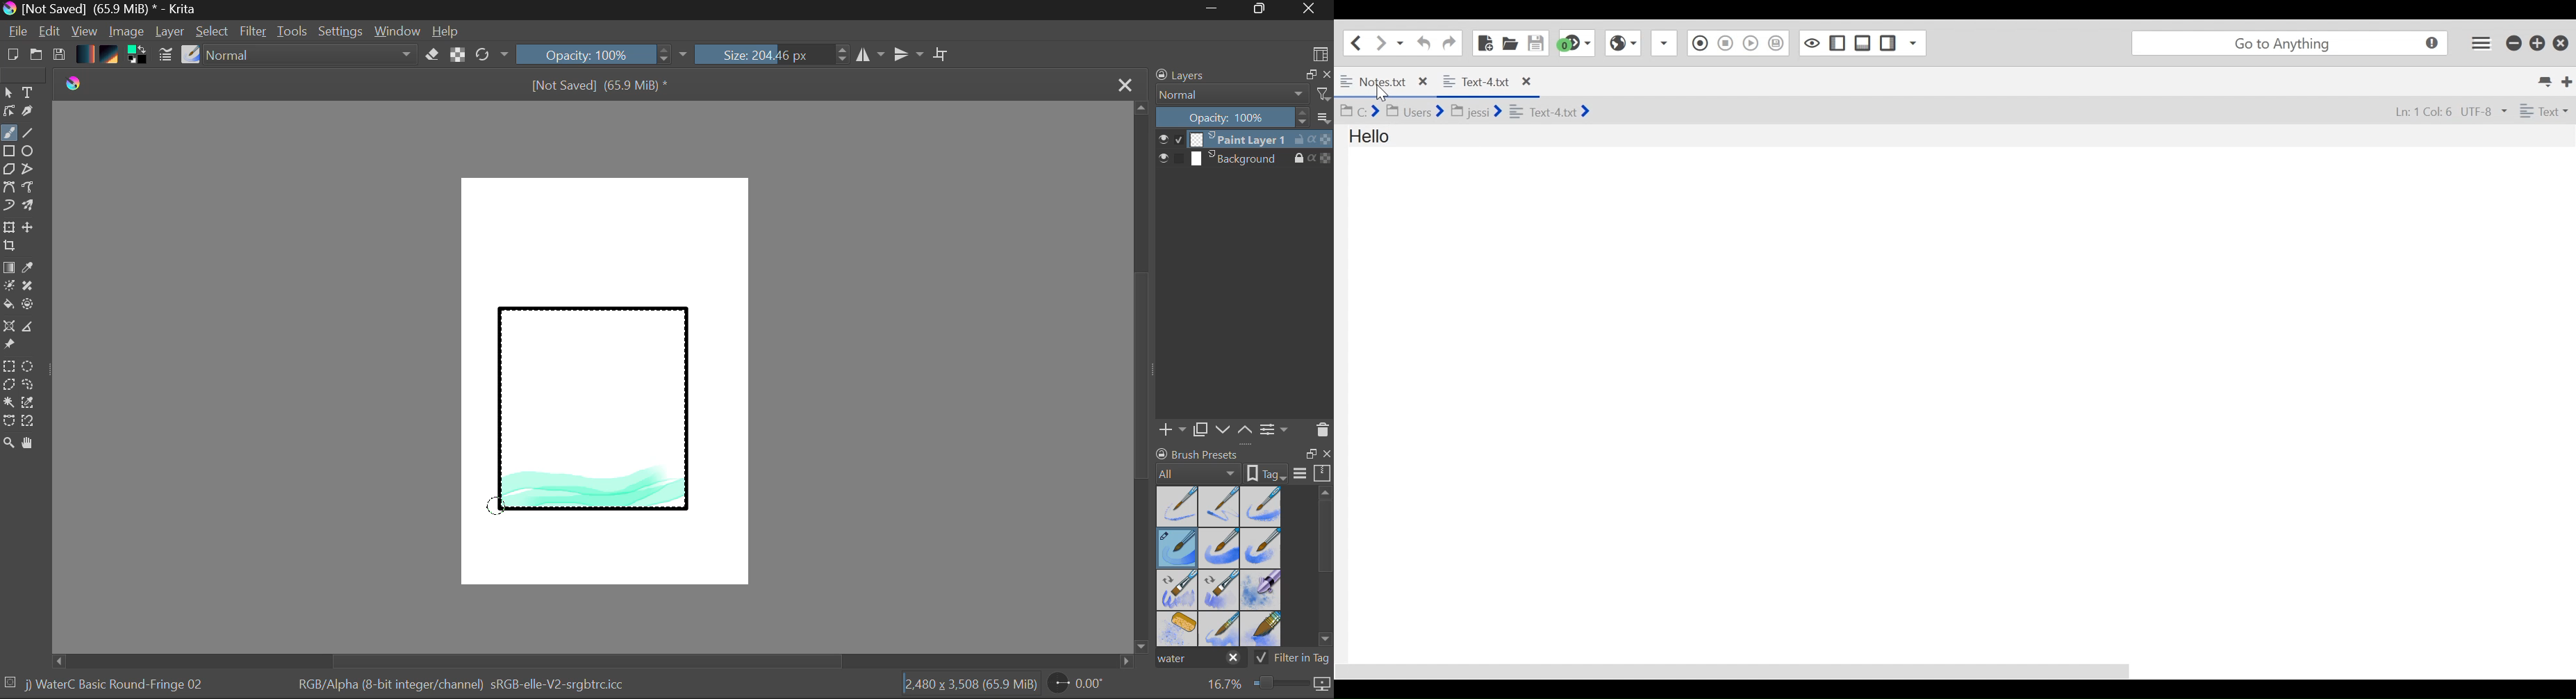  What do you see at coordinates (1262, 591) in the screenshot?
I see `Water C - Special Blobs` at bounding box center [1262, 591].